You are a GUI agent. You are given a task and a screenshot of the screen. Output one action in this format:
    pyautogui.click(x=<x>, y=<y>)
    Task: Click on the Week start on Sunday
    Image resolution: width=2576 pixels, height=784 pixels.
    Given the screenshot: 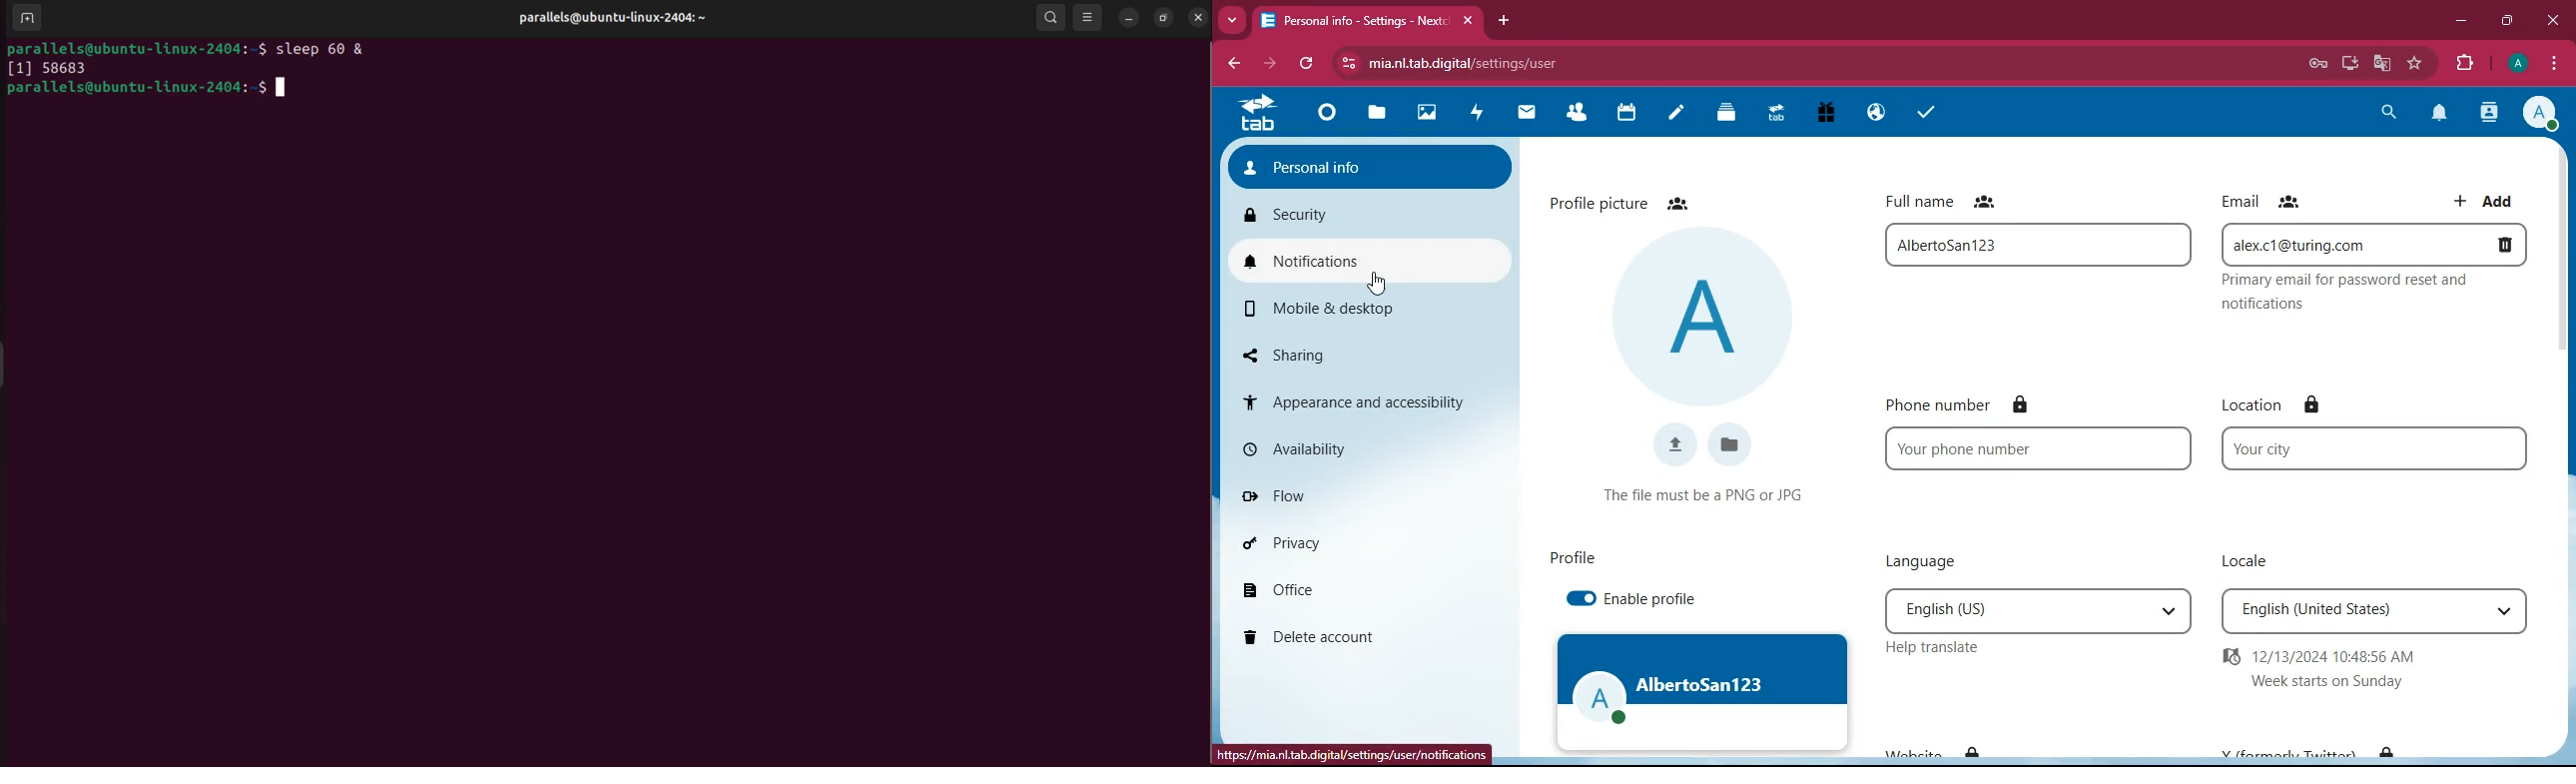 What is the action you would take?
    pyautogui.click(x=2327, y=684)
    